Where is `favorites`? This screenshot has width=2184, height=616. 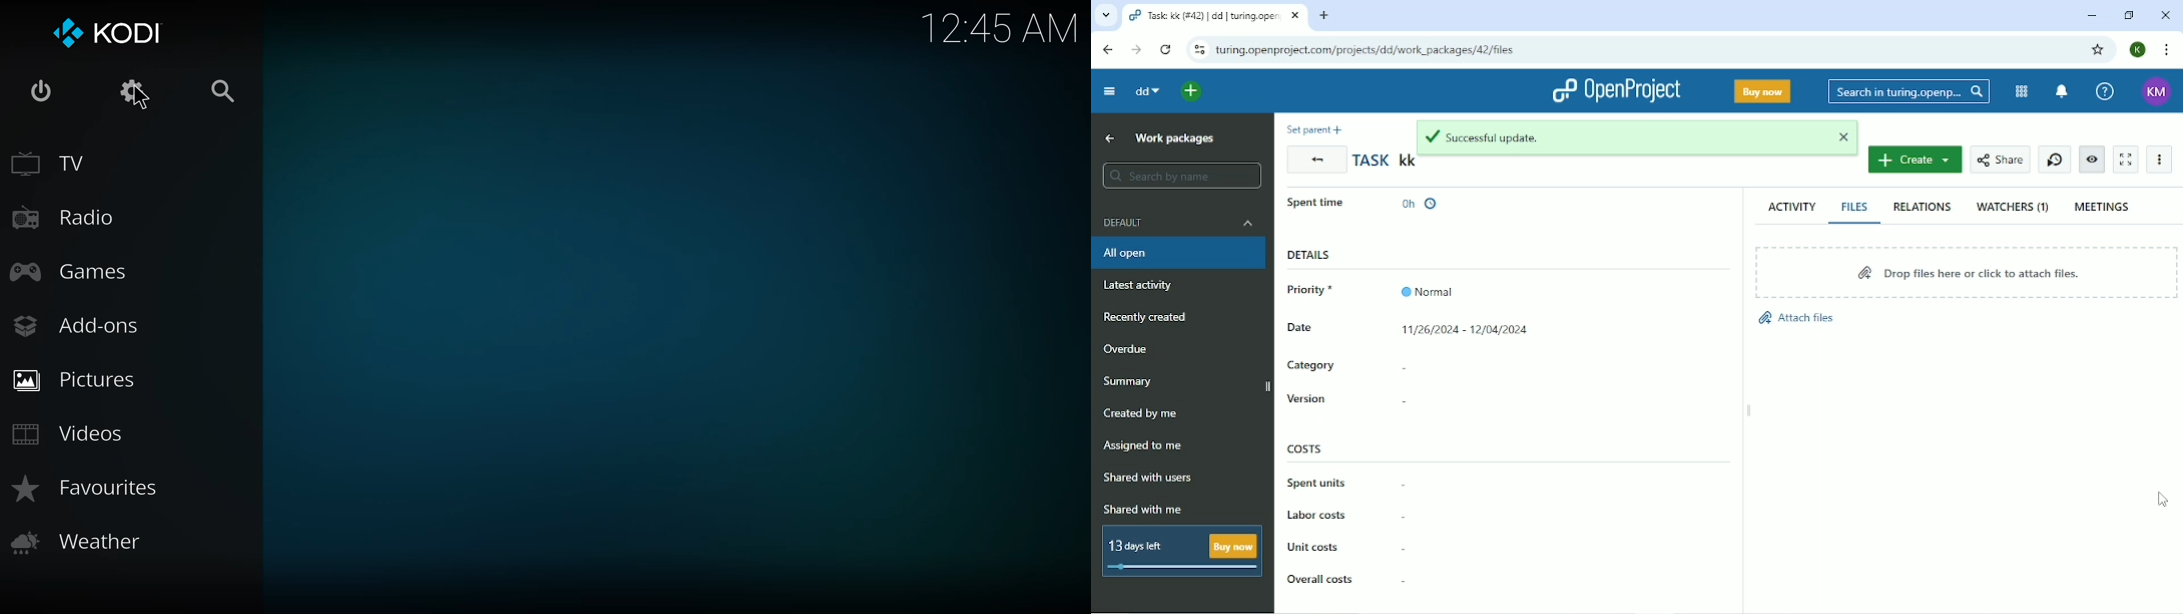
favorites is located at coordinates (96, 491).